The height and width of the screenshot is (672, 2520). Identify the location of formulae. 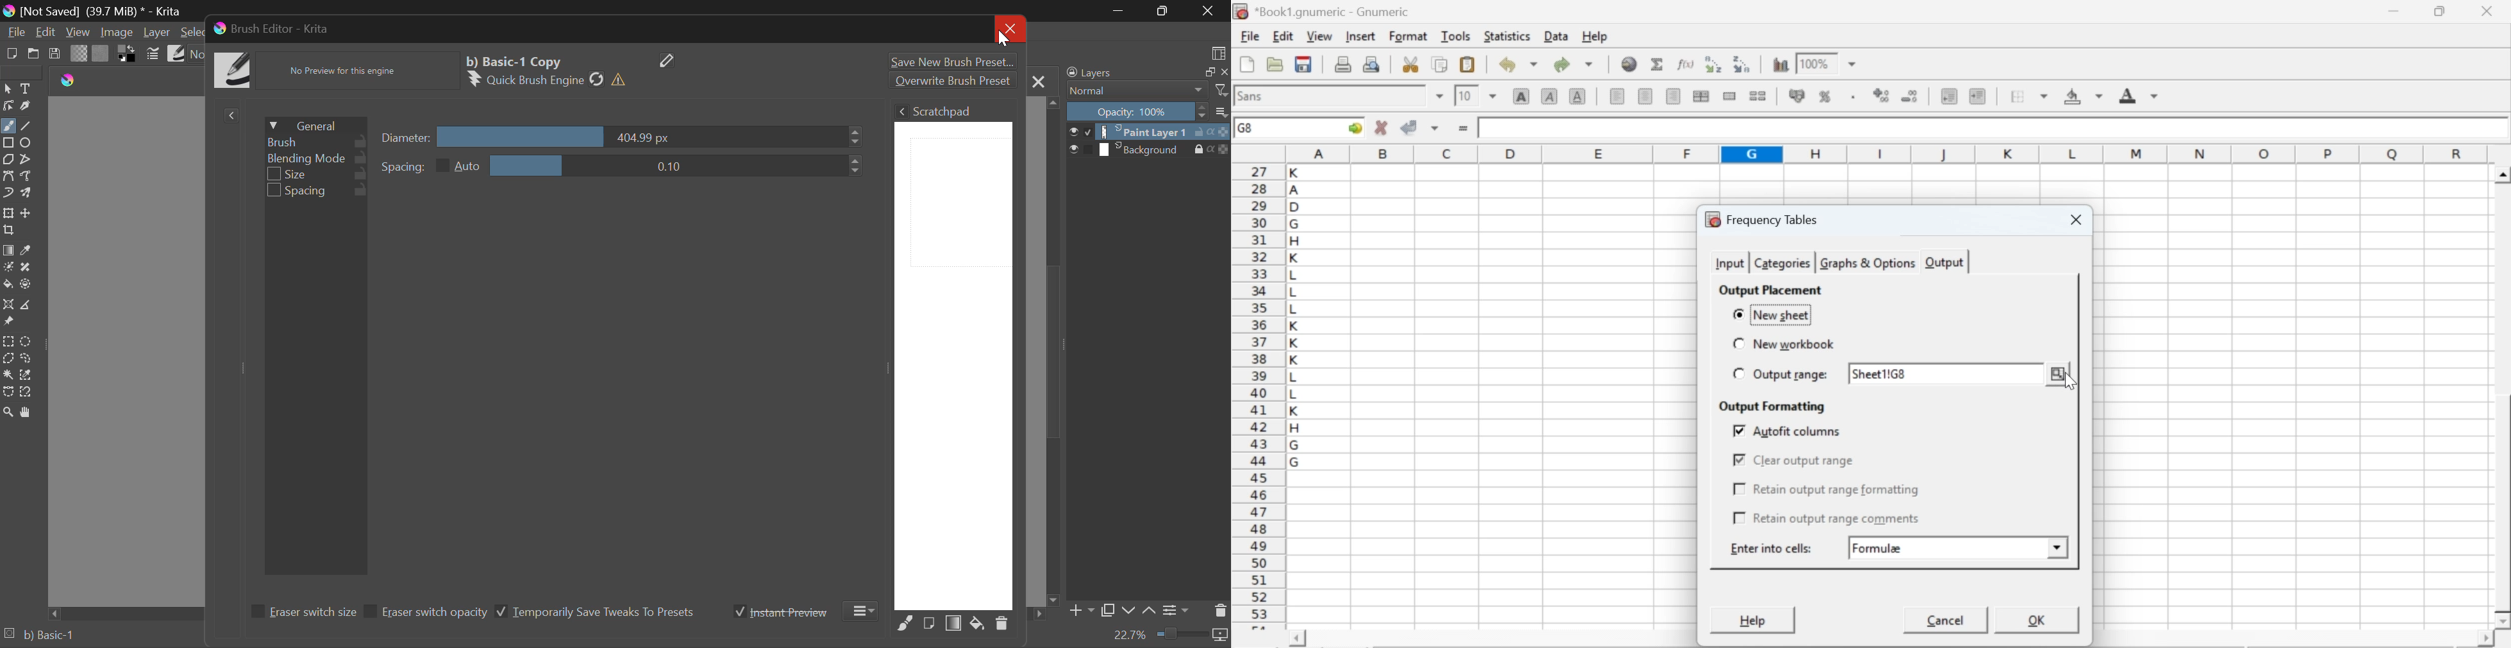
(1879, 548).